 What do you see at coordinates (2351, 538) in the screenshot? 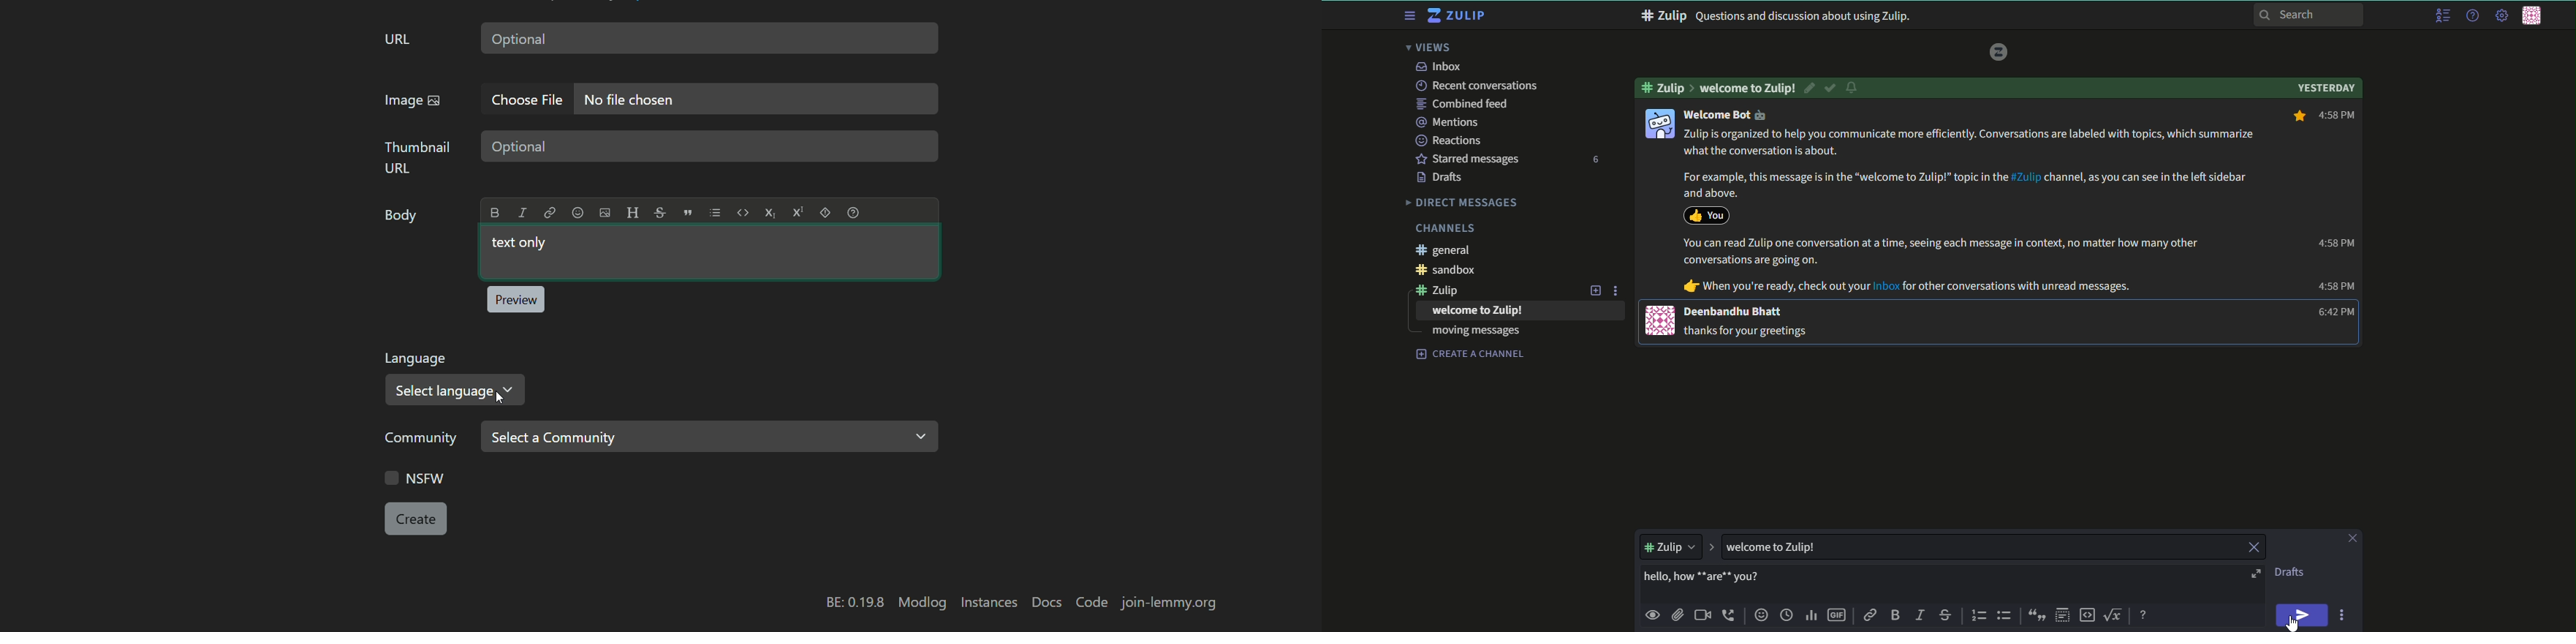
I see `close` at bounding box center [2351, 538].